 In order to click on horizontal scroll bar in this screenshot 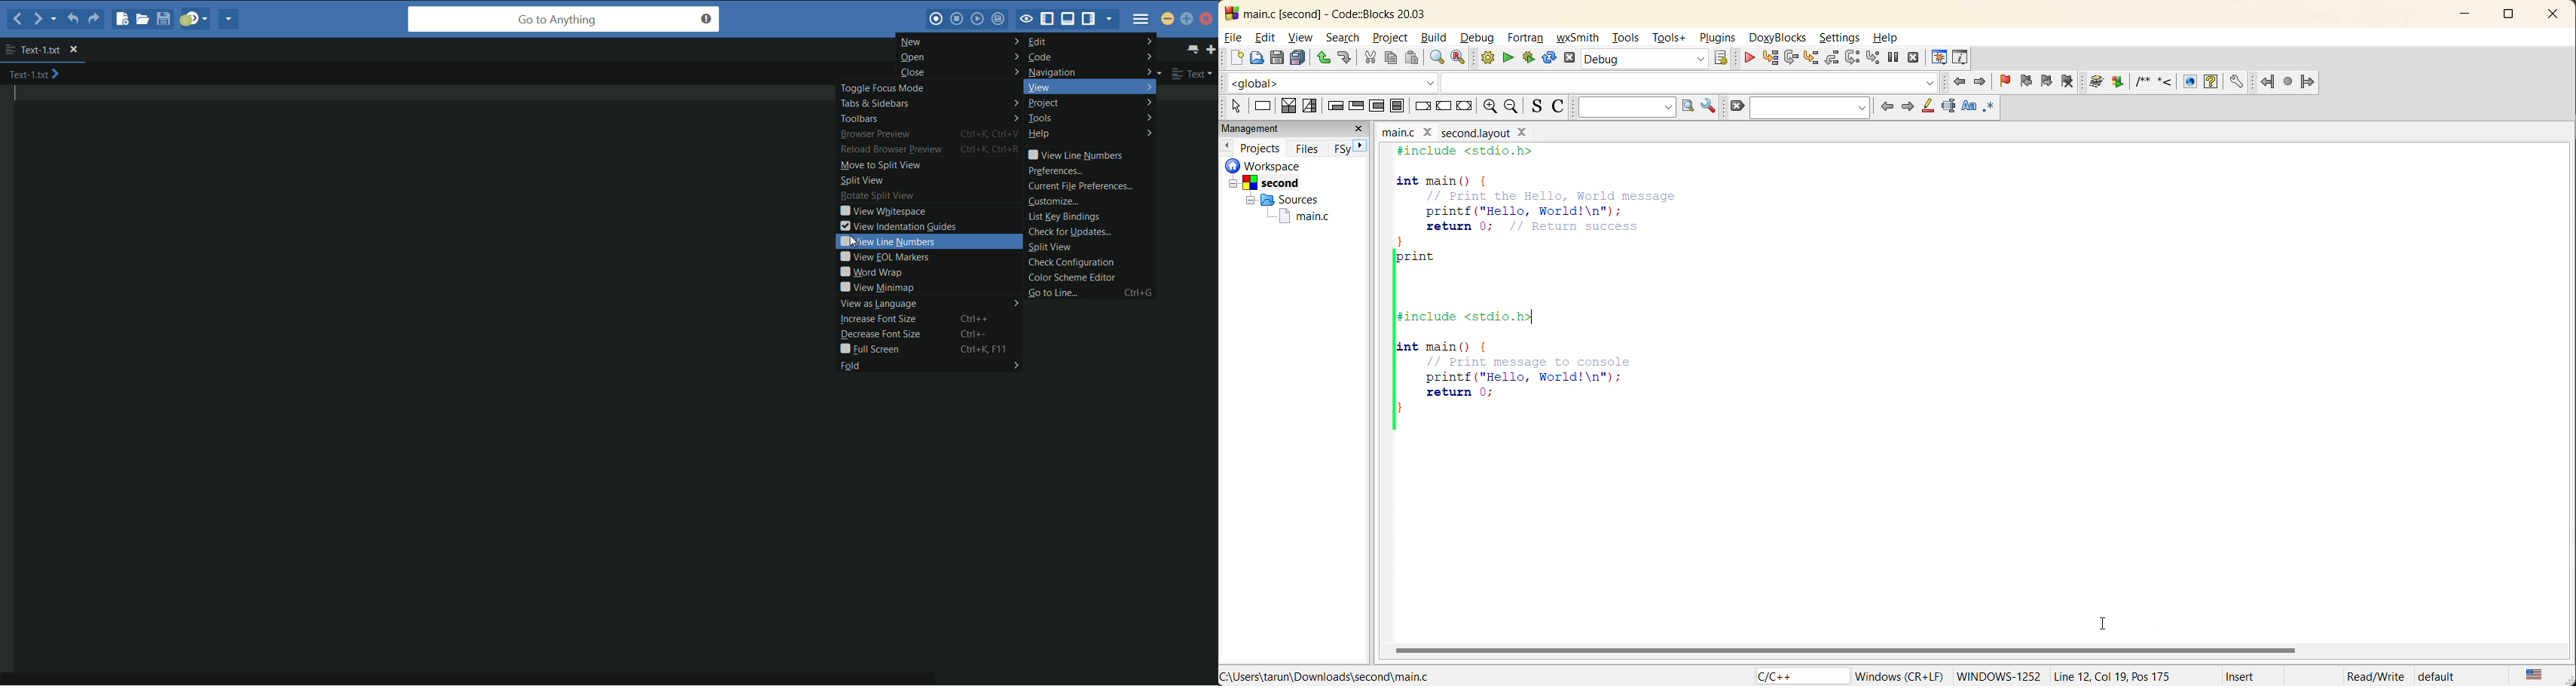, I will do `click(486, 675)`.